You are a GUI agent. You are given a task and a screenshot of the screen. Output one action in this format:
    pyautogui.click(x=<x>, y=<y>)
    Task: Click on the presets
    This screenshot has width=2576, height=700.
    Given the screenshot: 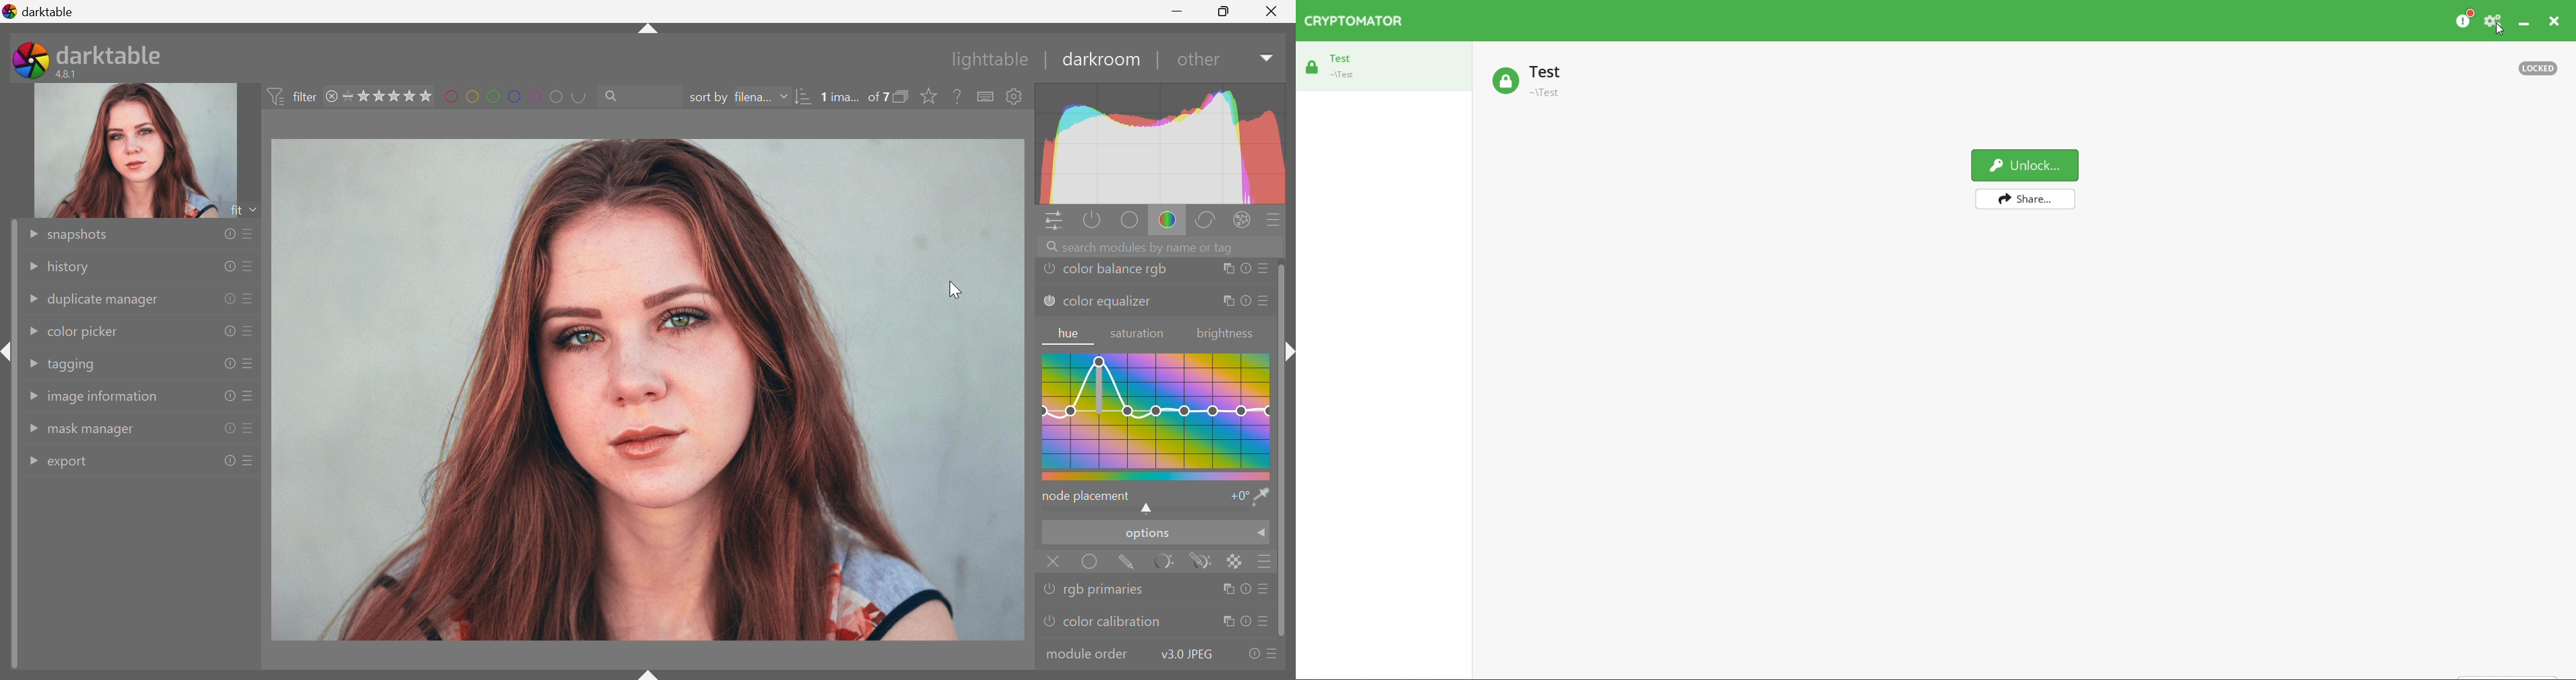 What is the action you would take?
    pyautogui.click(x=250, y=231)
    